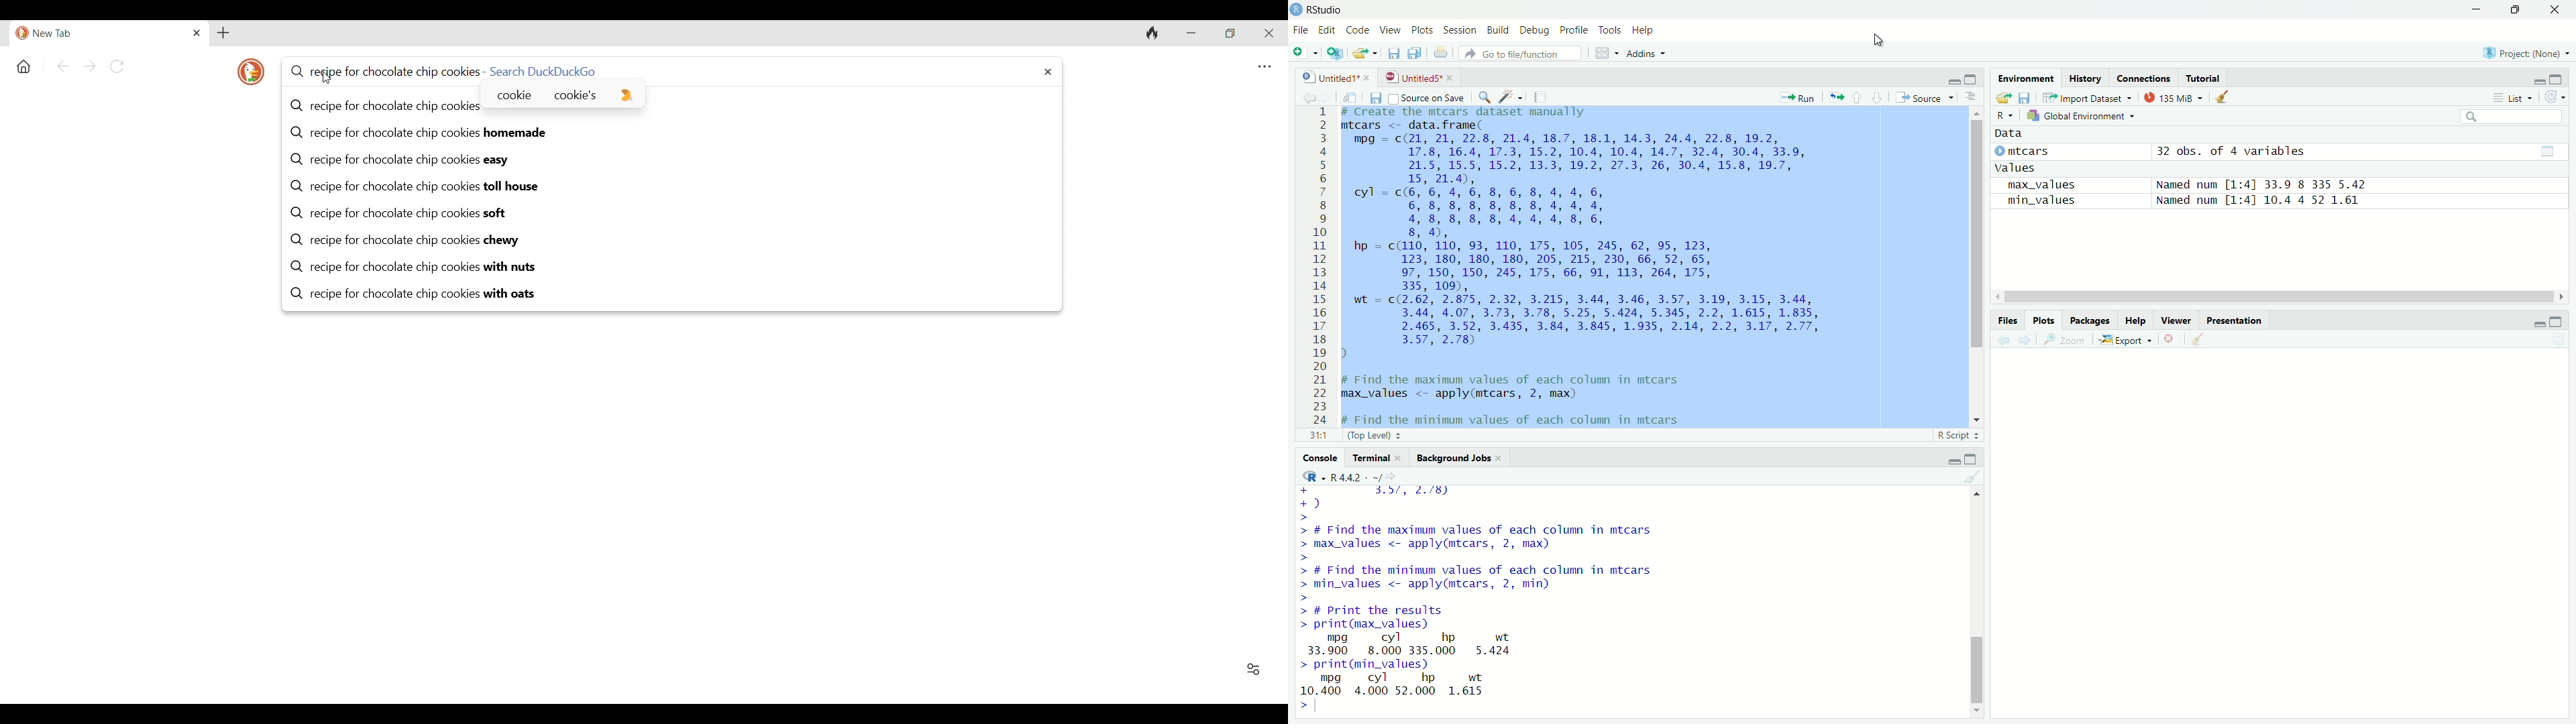 This screenshot has width=2576, height=728. I want to click on close, so click(2559, 10).